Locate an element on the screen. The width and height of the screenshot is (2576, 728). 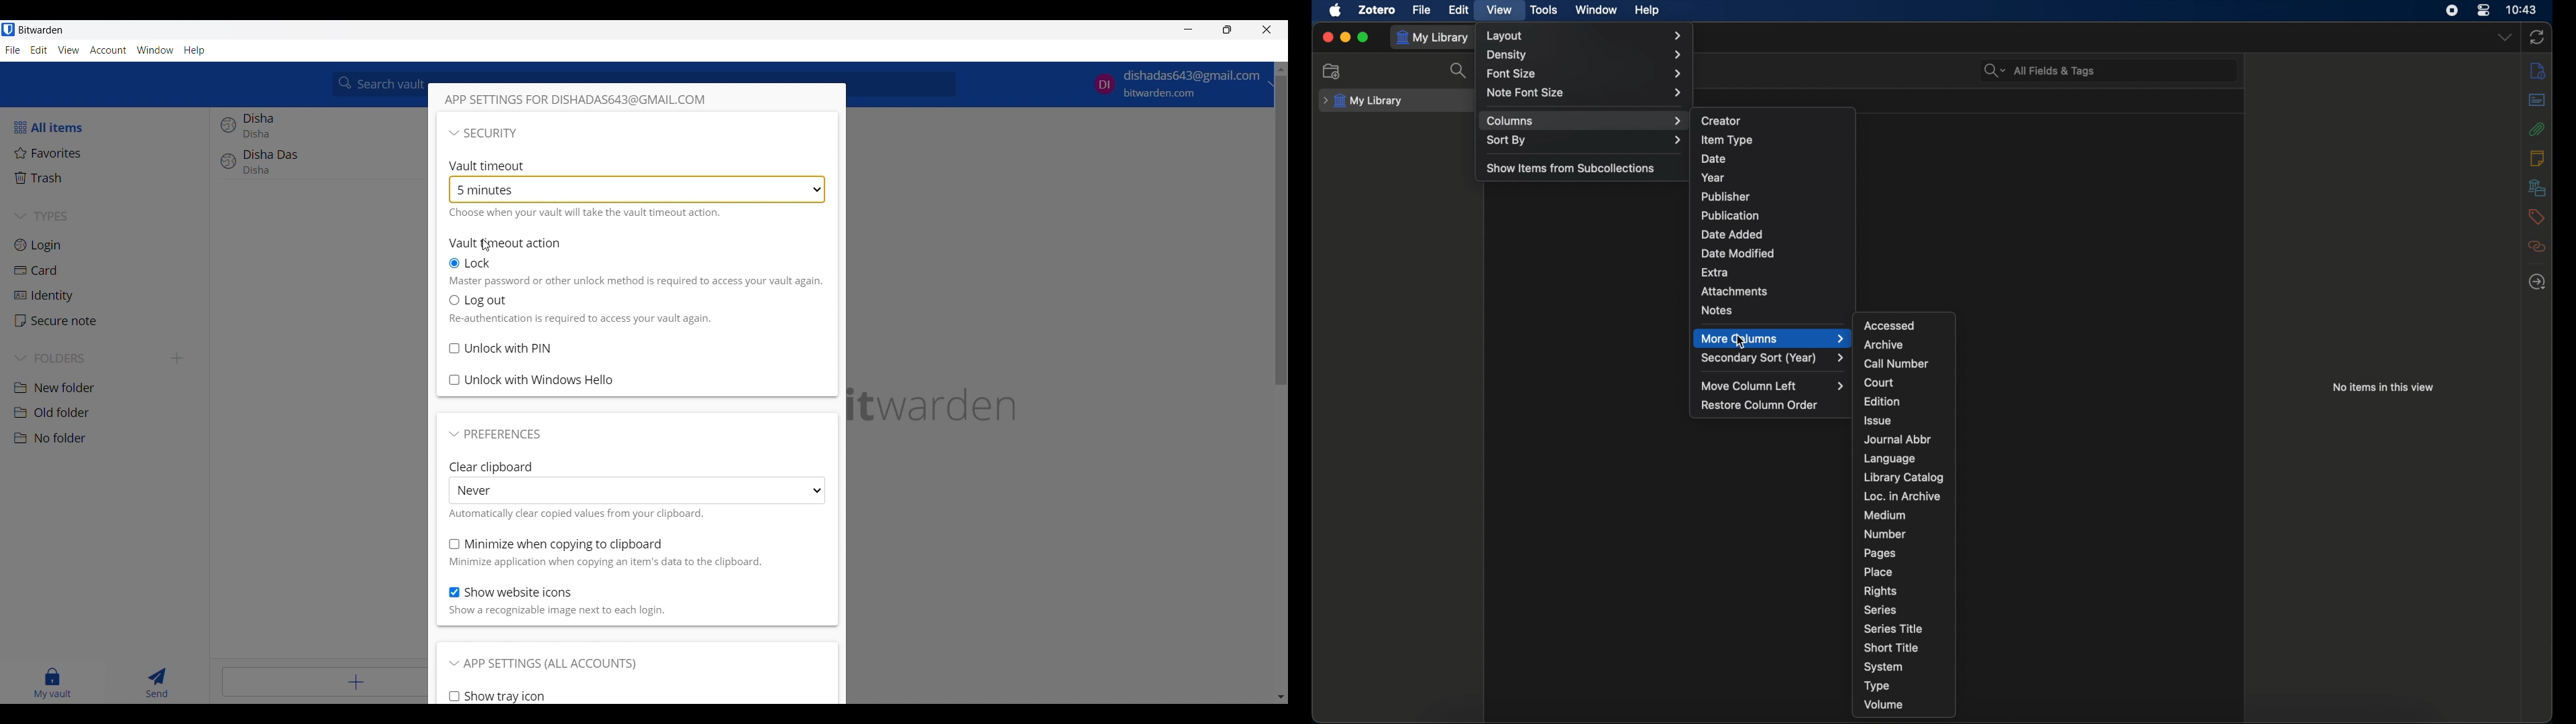
secondary sort is located at coordinates (1774, 358).